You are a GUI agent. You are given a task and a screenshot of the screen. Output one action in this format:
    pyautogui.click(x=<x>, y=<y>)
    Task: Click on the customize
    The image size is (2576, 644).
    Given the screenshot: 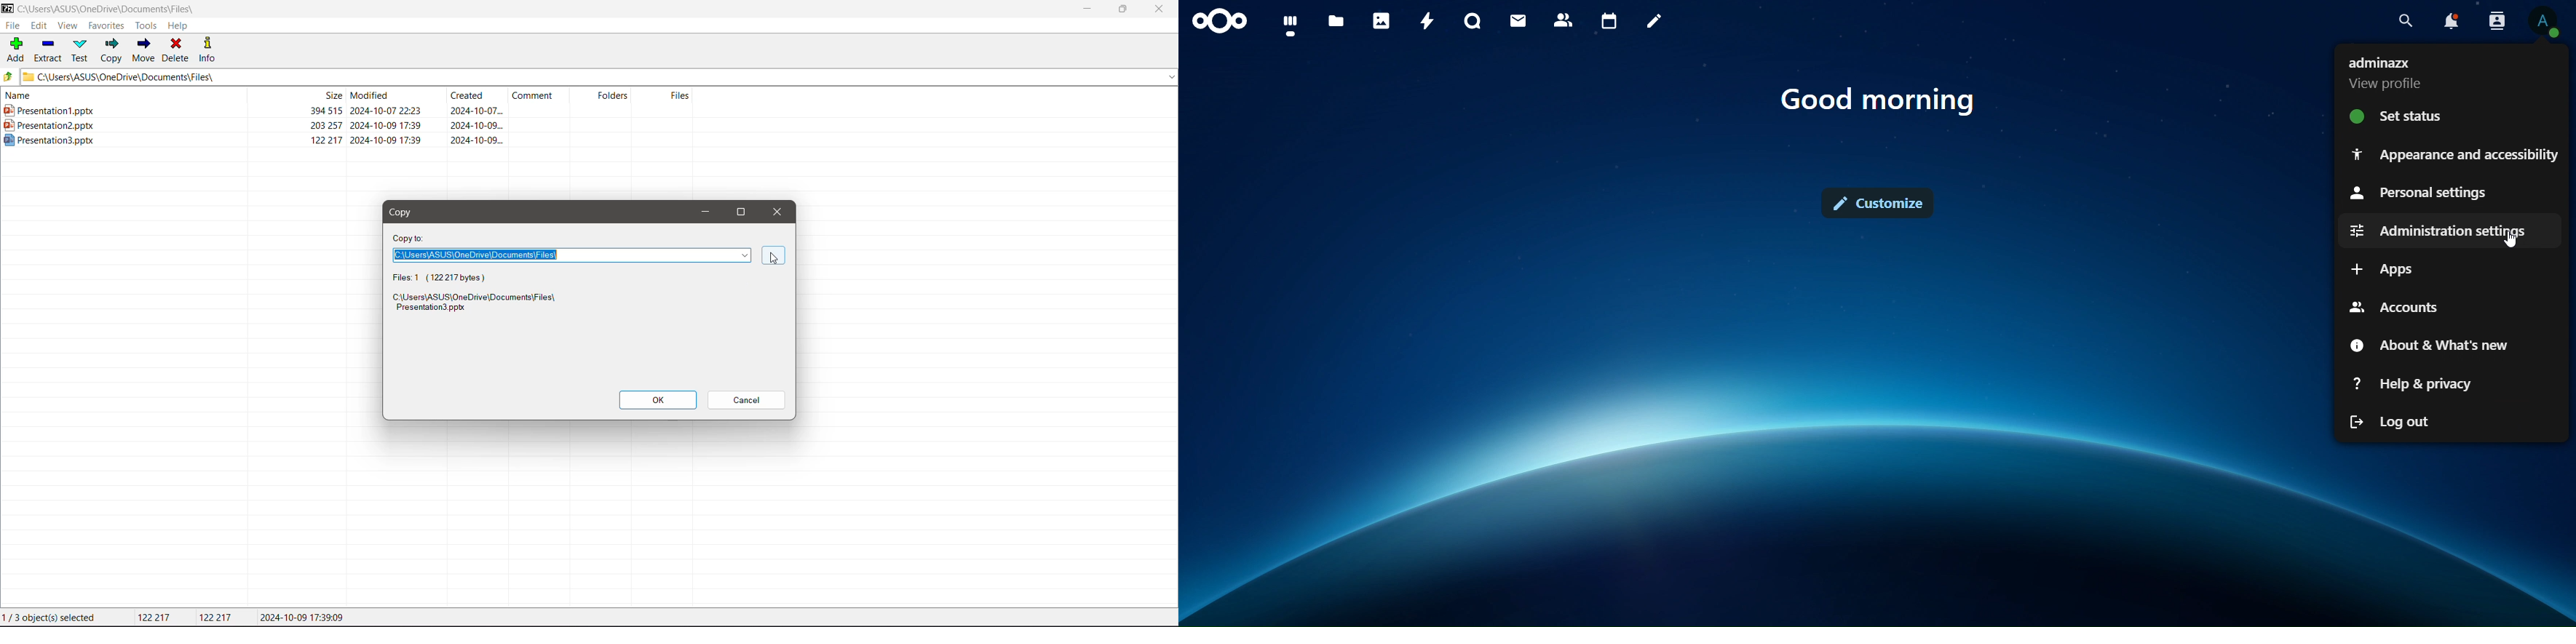 What is the action you would take?
    pyautogui.click(x=1880, y=200)
    